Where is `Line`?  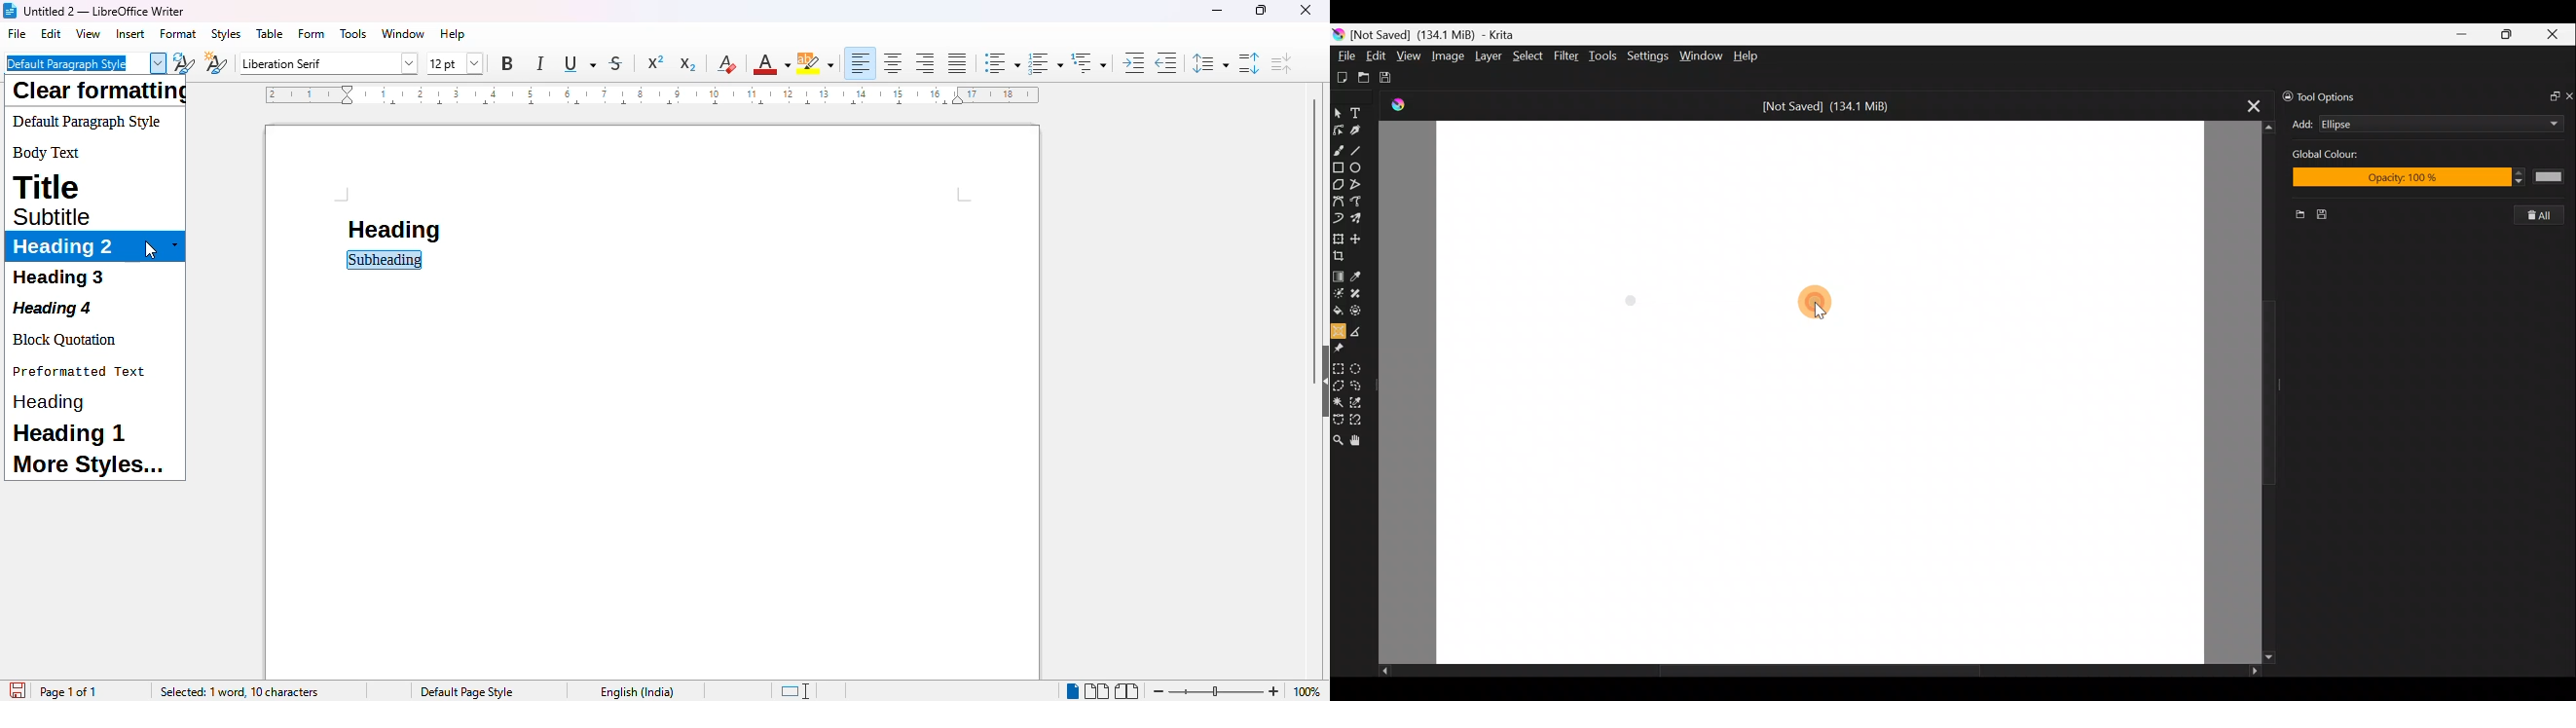 Line is located at coordinates (1362, 150).